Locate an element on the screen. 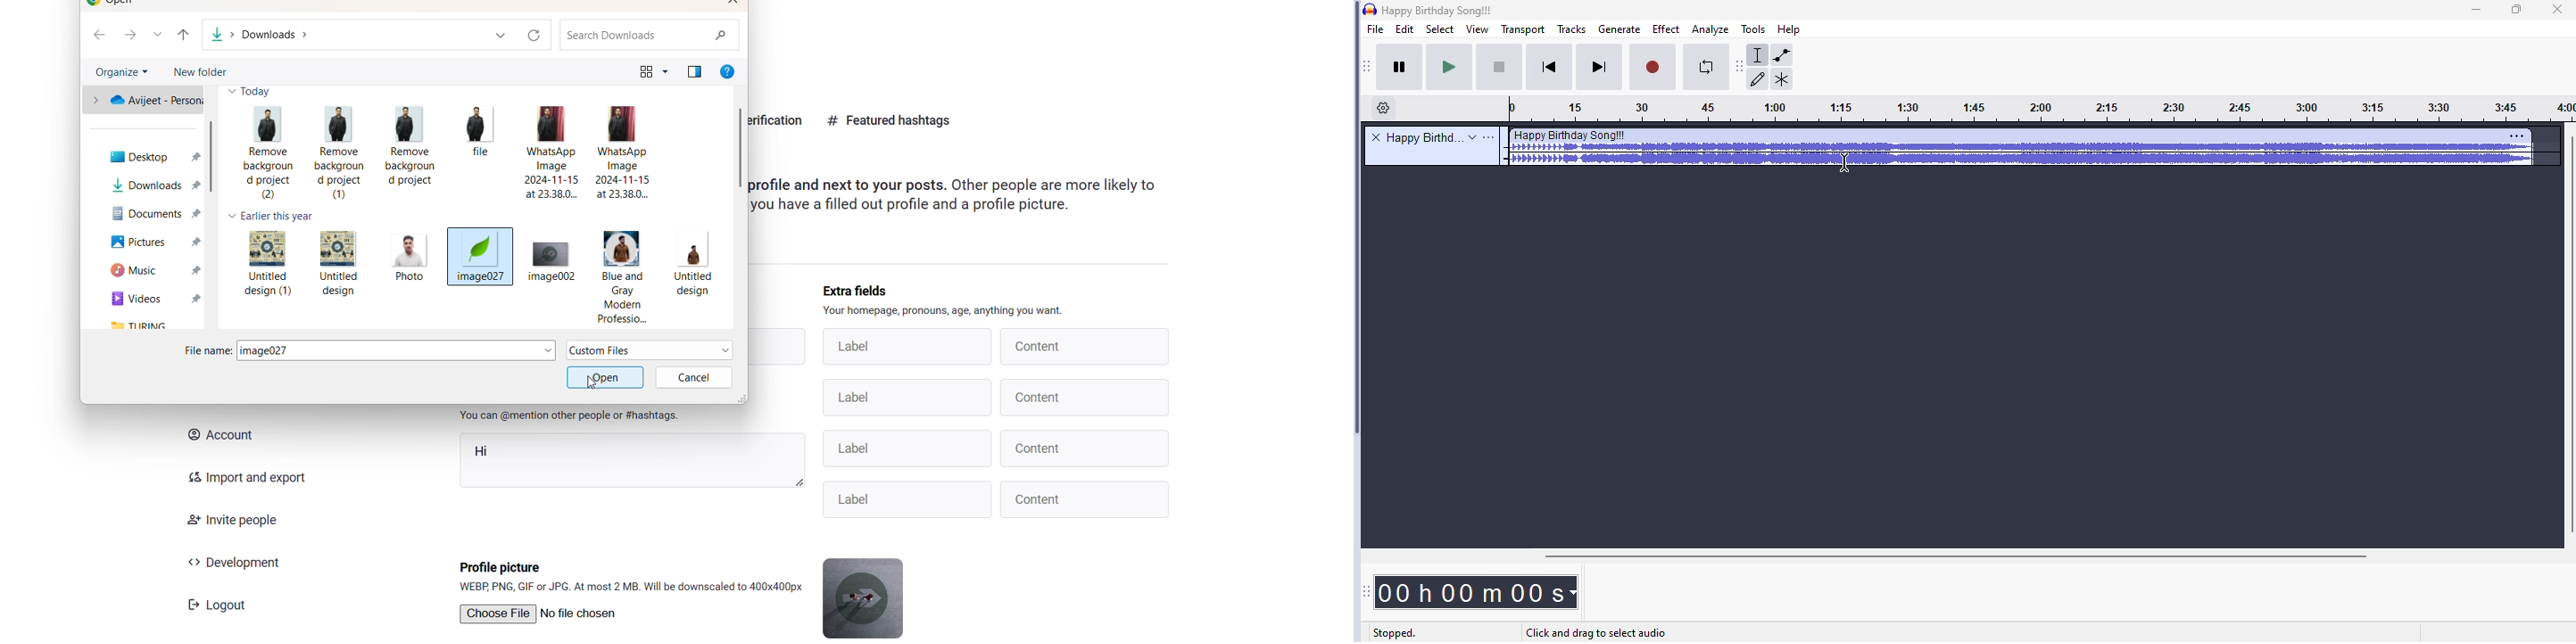  current profile picture is located at coordinates (867, 597).